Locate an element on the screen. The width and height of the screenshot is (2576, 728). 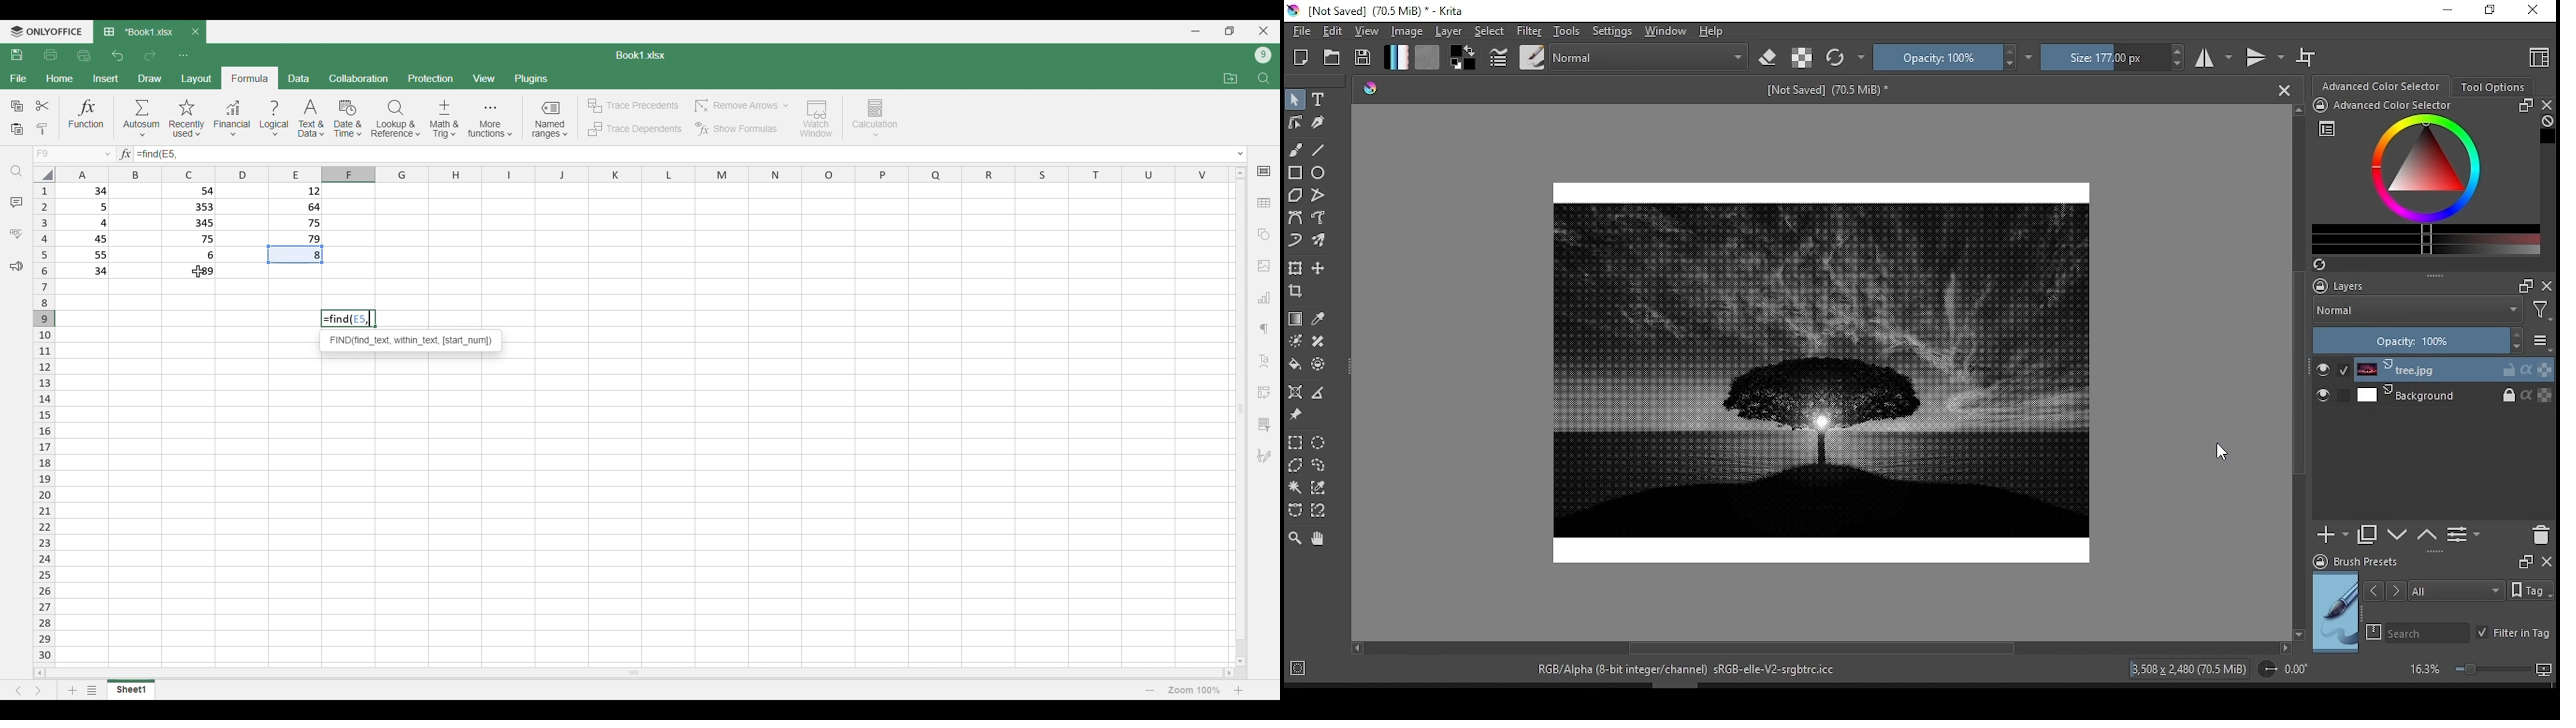
select is located at coordinates (1492, 32).